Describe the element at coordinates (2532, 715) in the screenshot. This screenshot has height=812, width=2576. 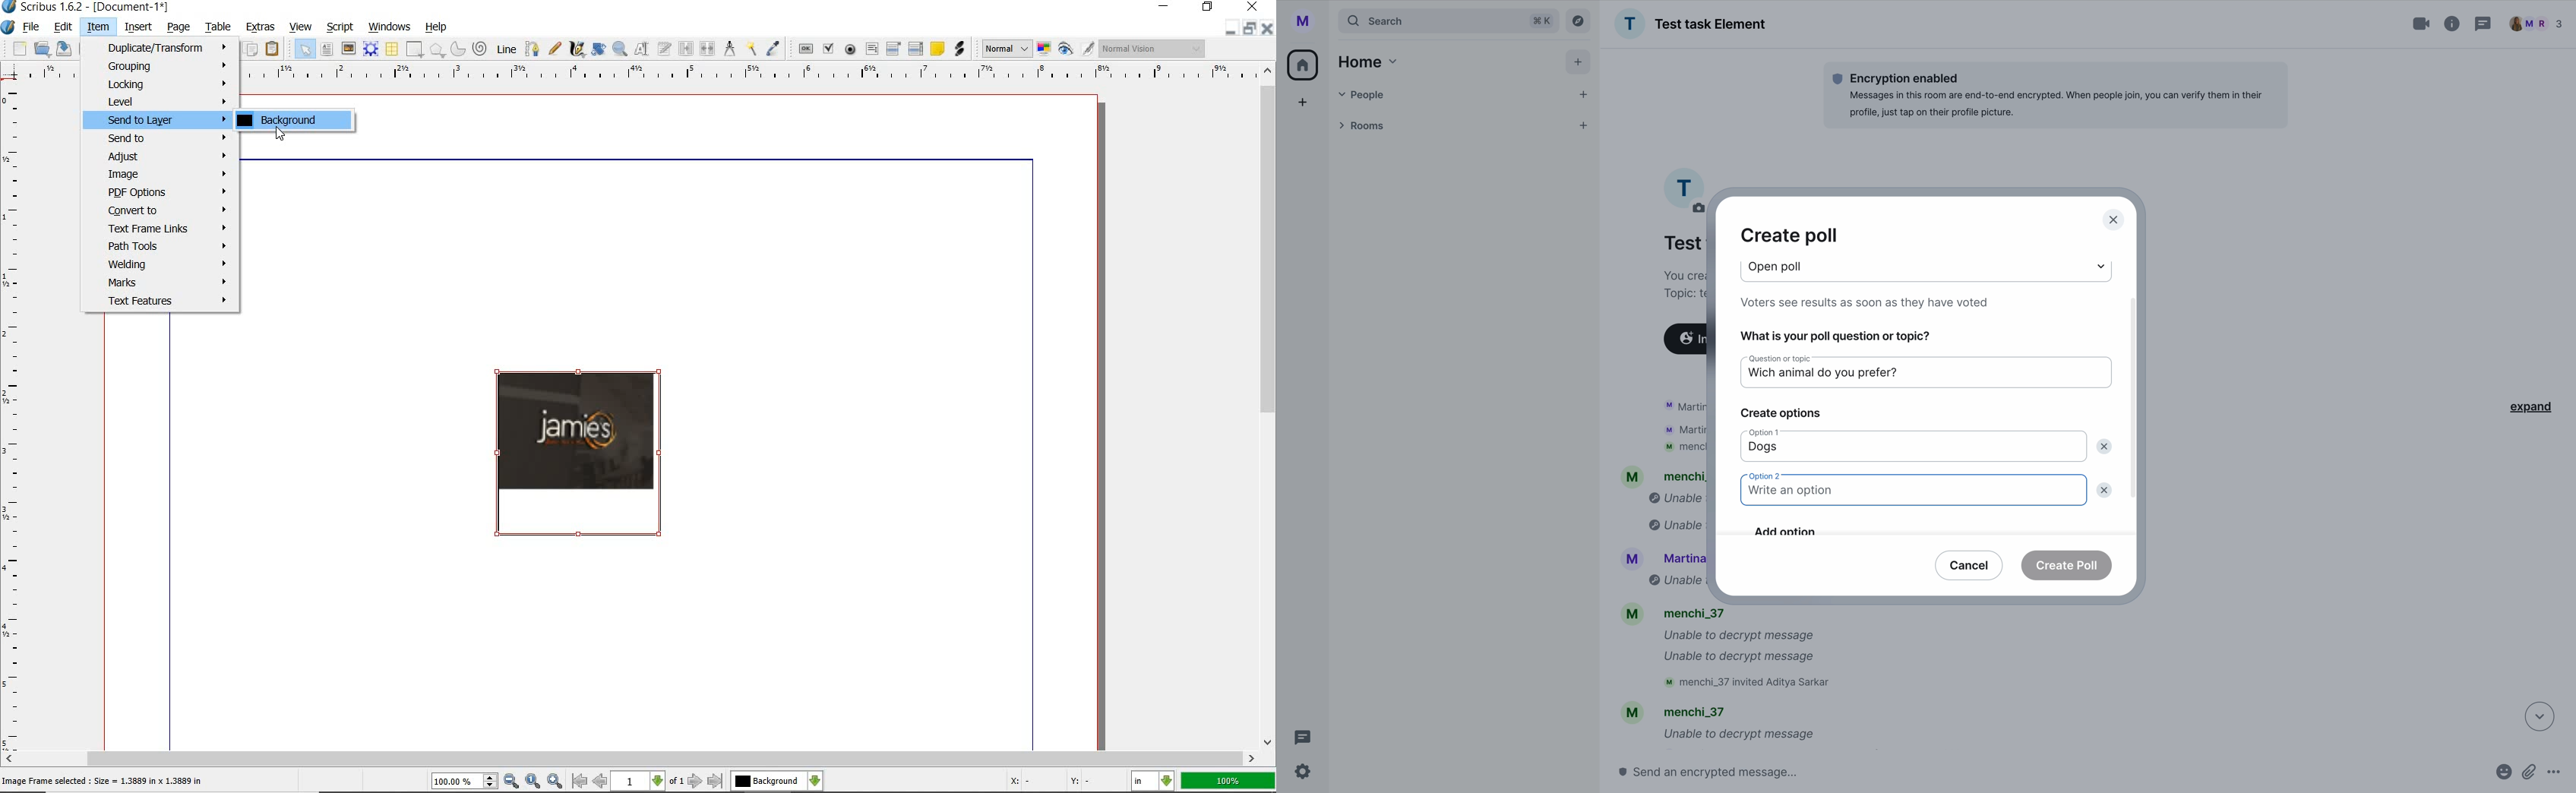
I see `down arrow` at that location.